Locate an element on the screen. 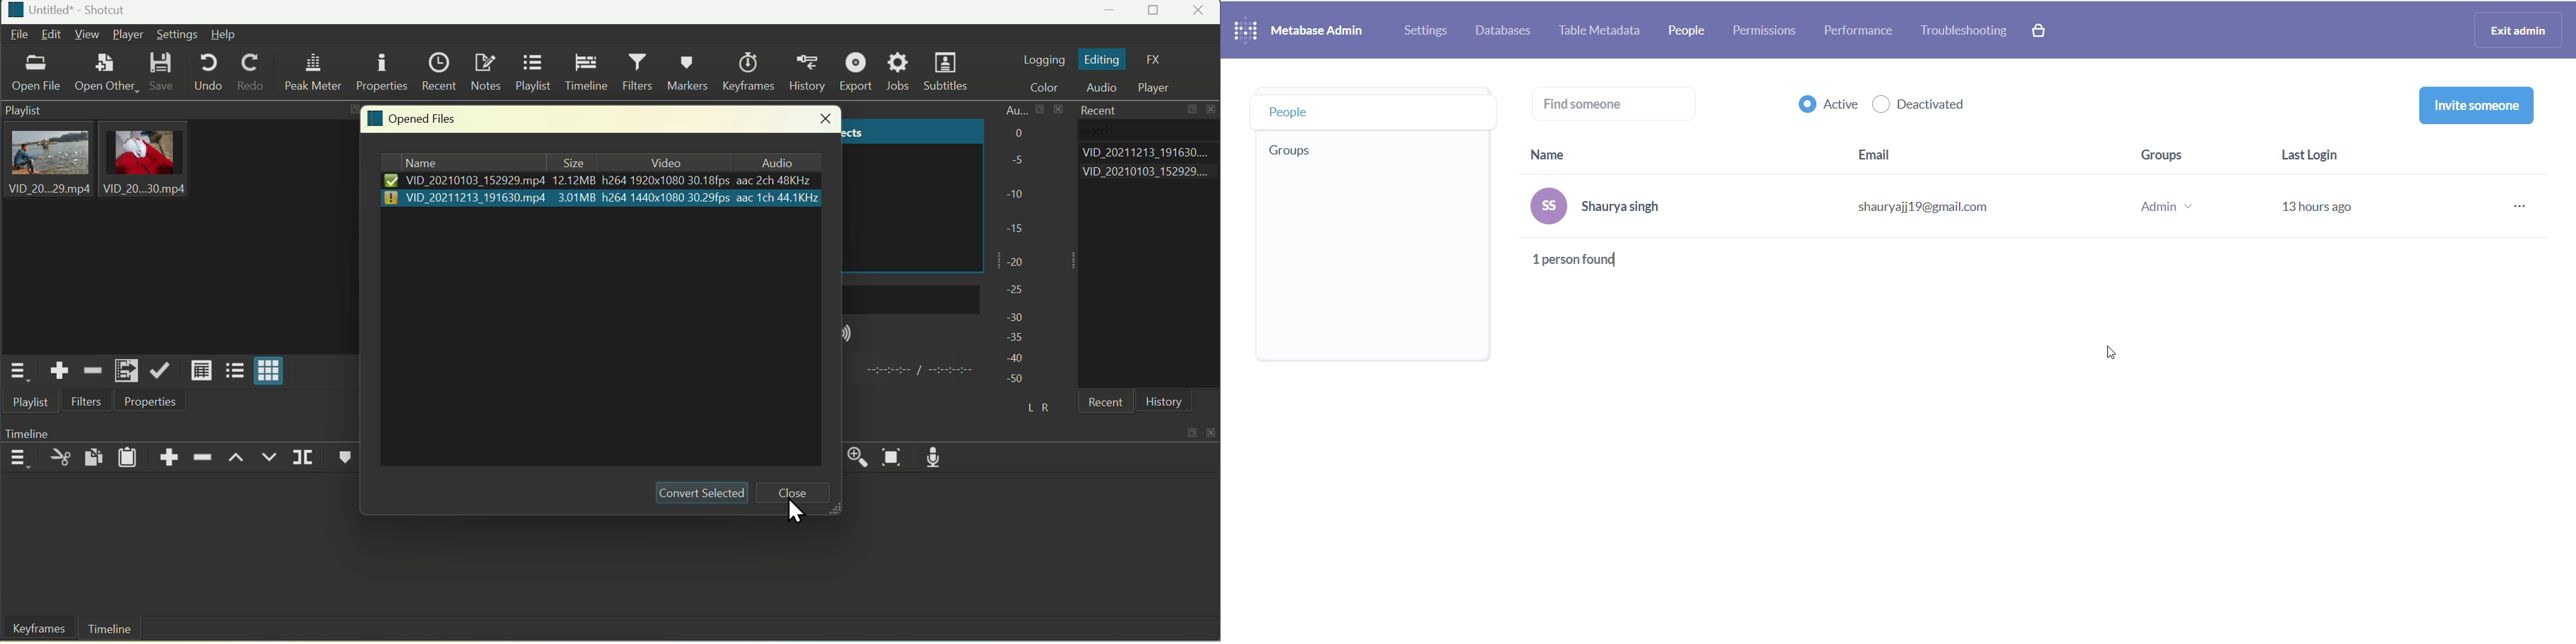 The width and height of the screenshot is (2576, 644). Filters is located at coordinates (87, 401).